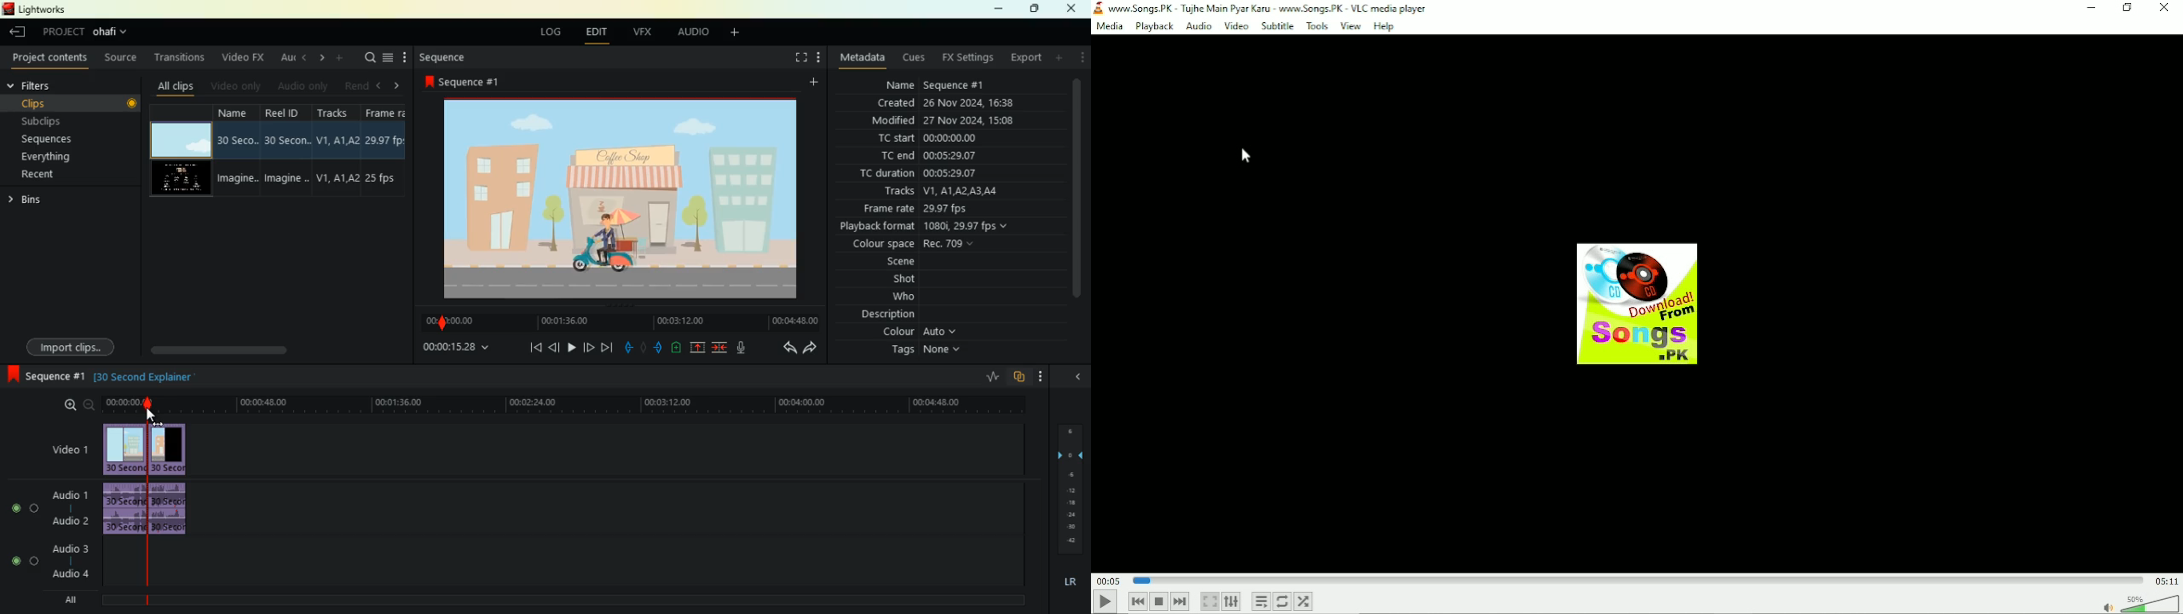 The height and width of the screenshot is (616, 2184). What do you see at coordinates (956, 173) in the screenshot?
I see `00:05:29.07` at bounding box center [956, 173].